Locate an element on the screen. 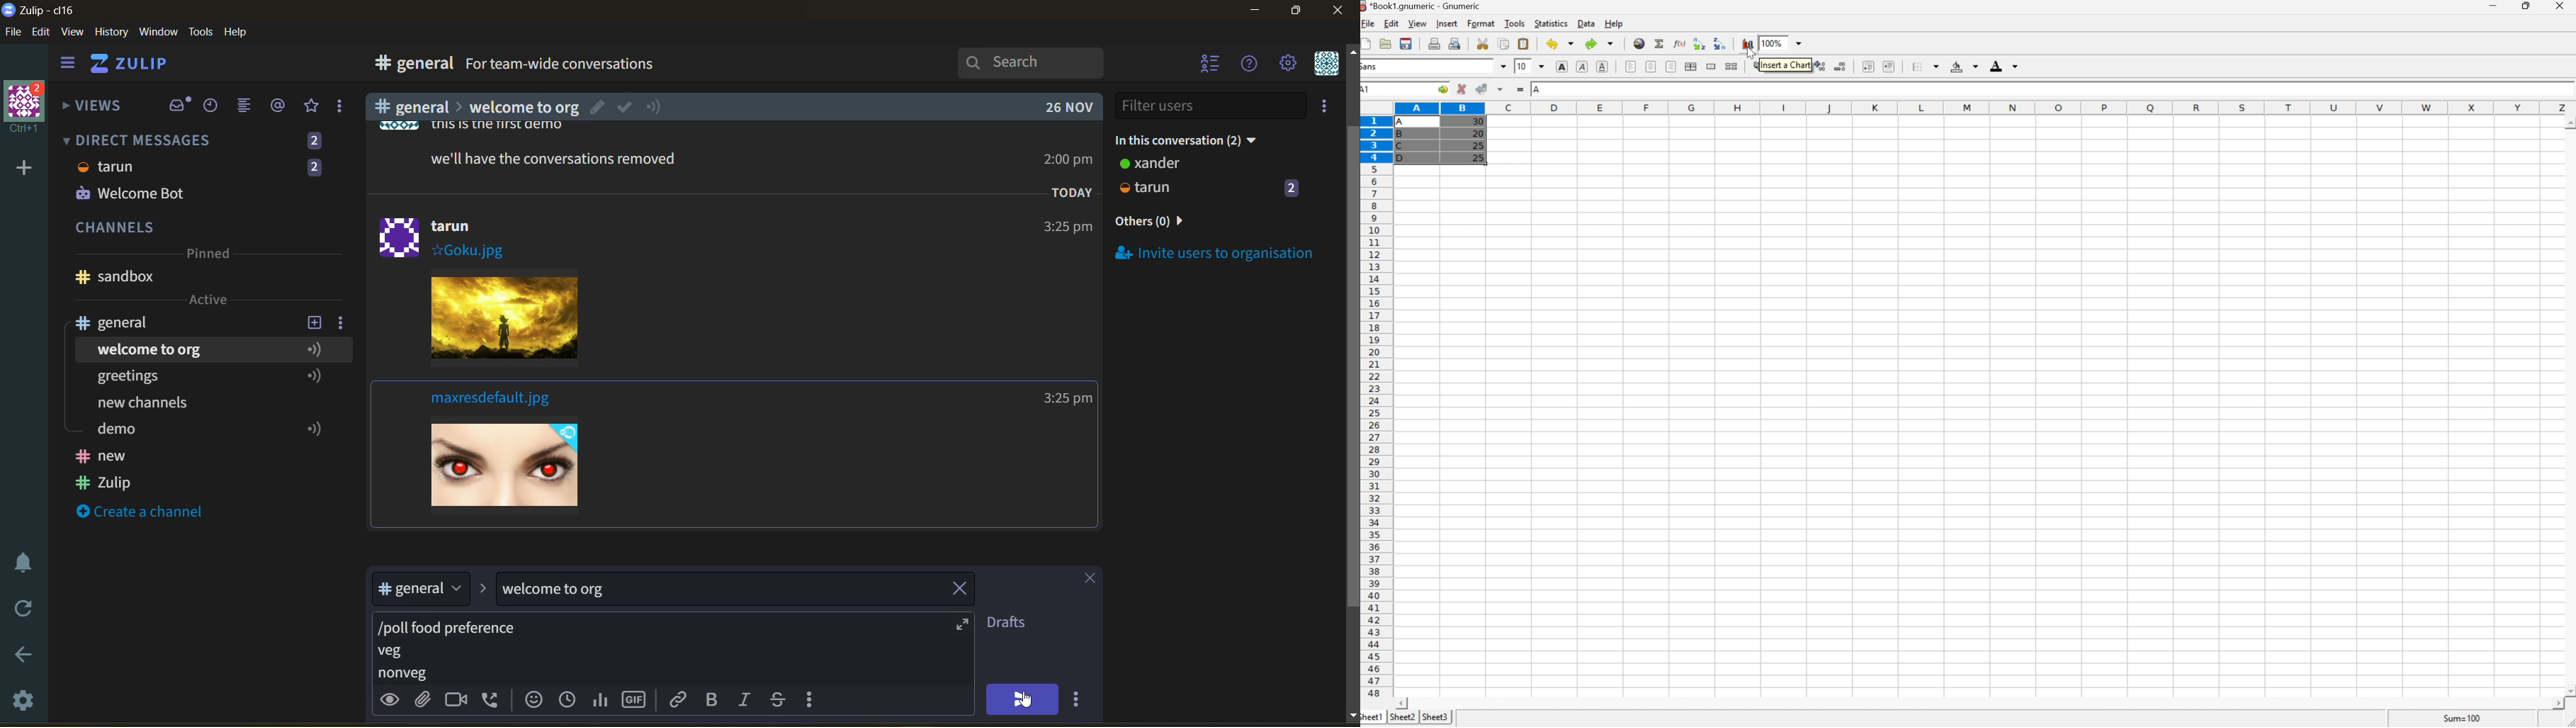  Save the current workbook is located at coordinates (1405, 43).